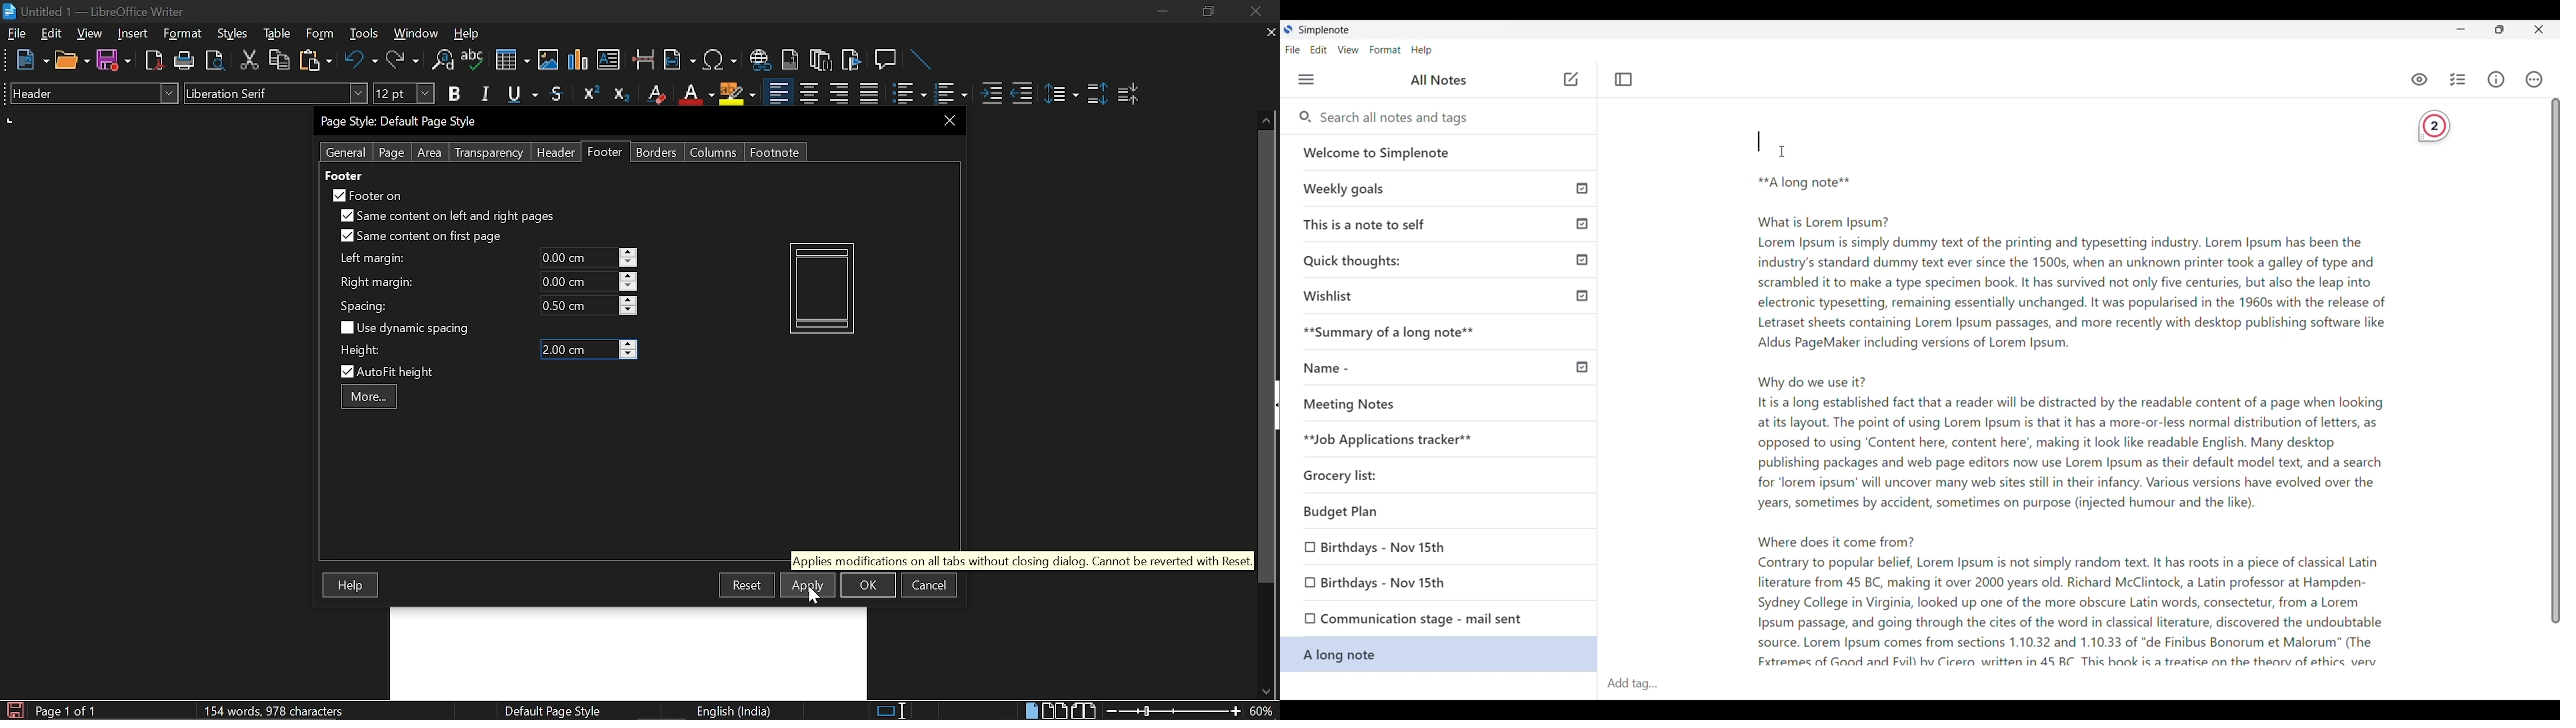 Image resolution: width=2576 pixels, height=728 pixels. Describe the element at coordinates (629, 276) in the screenshot. I see `increase right margin` at that location.